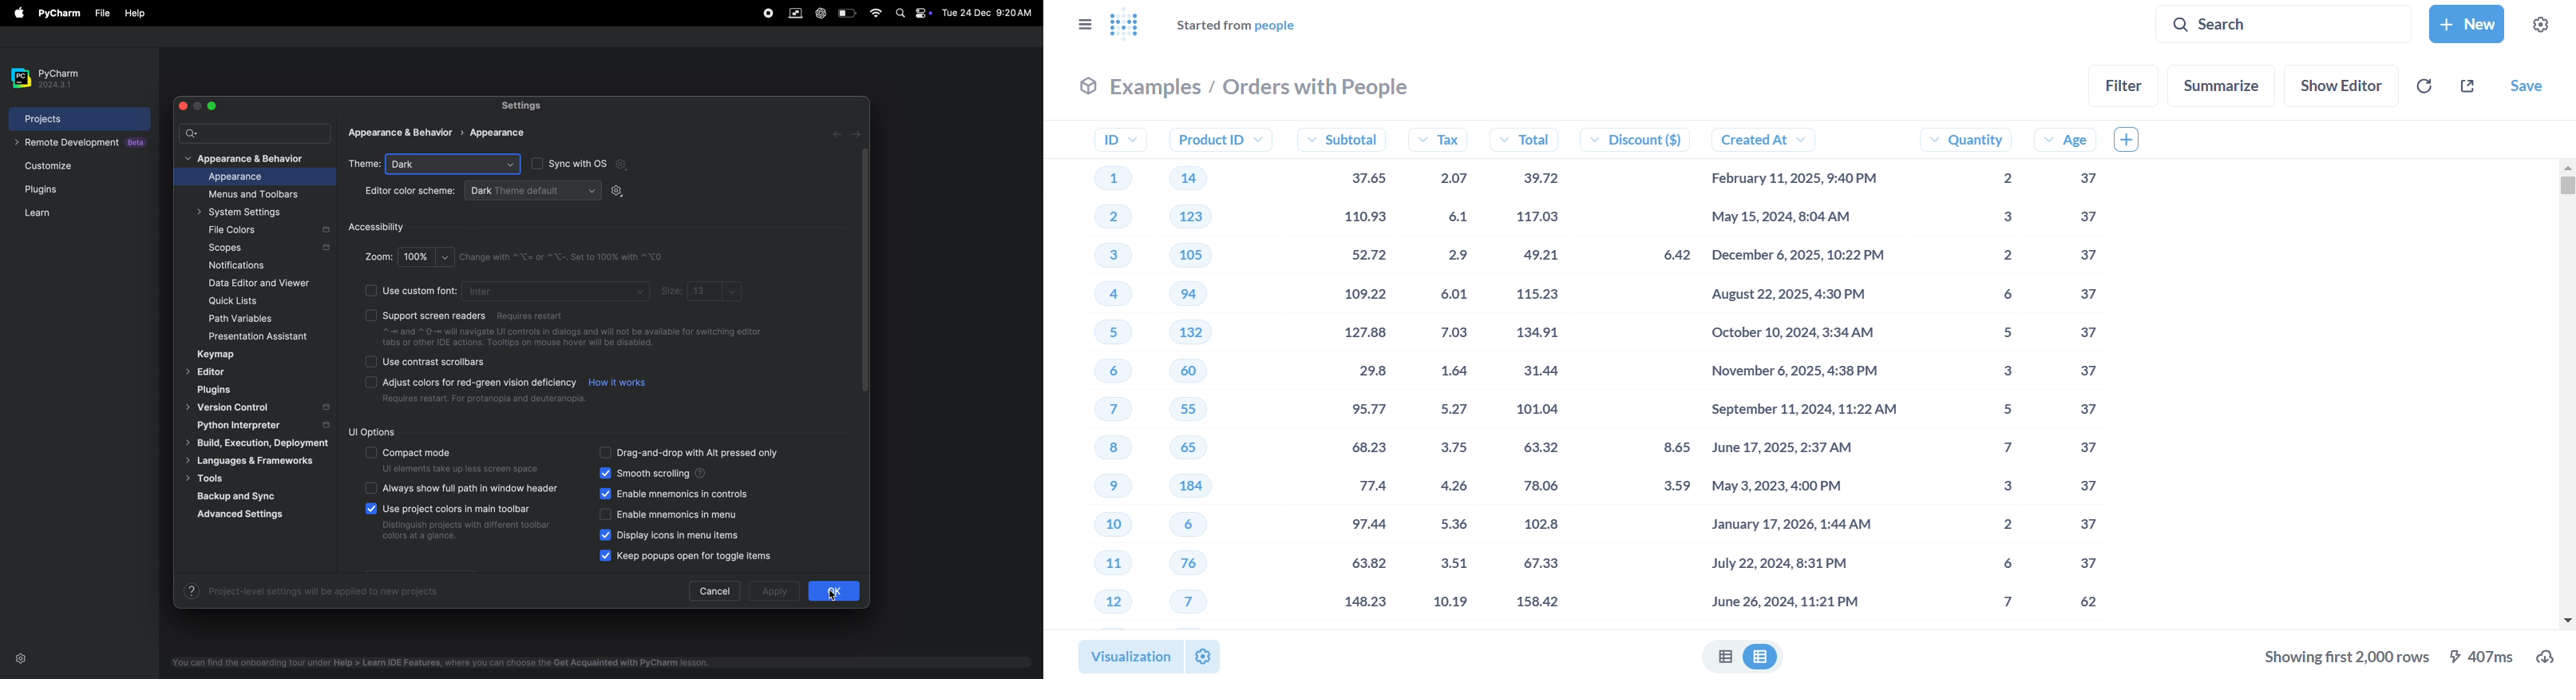 The image size is (2576, 700). What do you see at coordinates (2285, 25) in the screenshot?
I see `search` at bounding box center [2285, 25].